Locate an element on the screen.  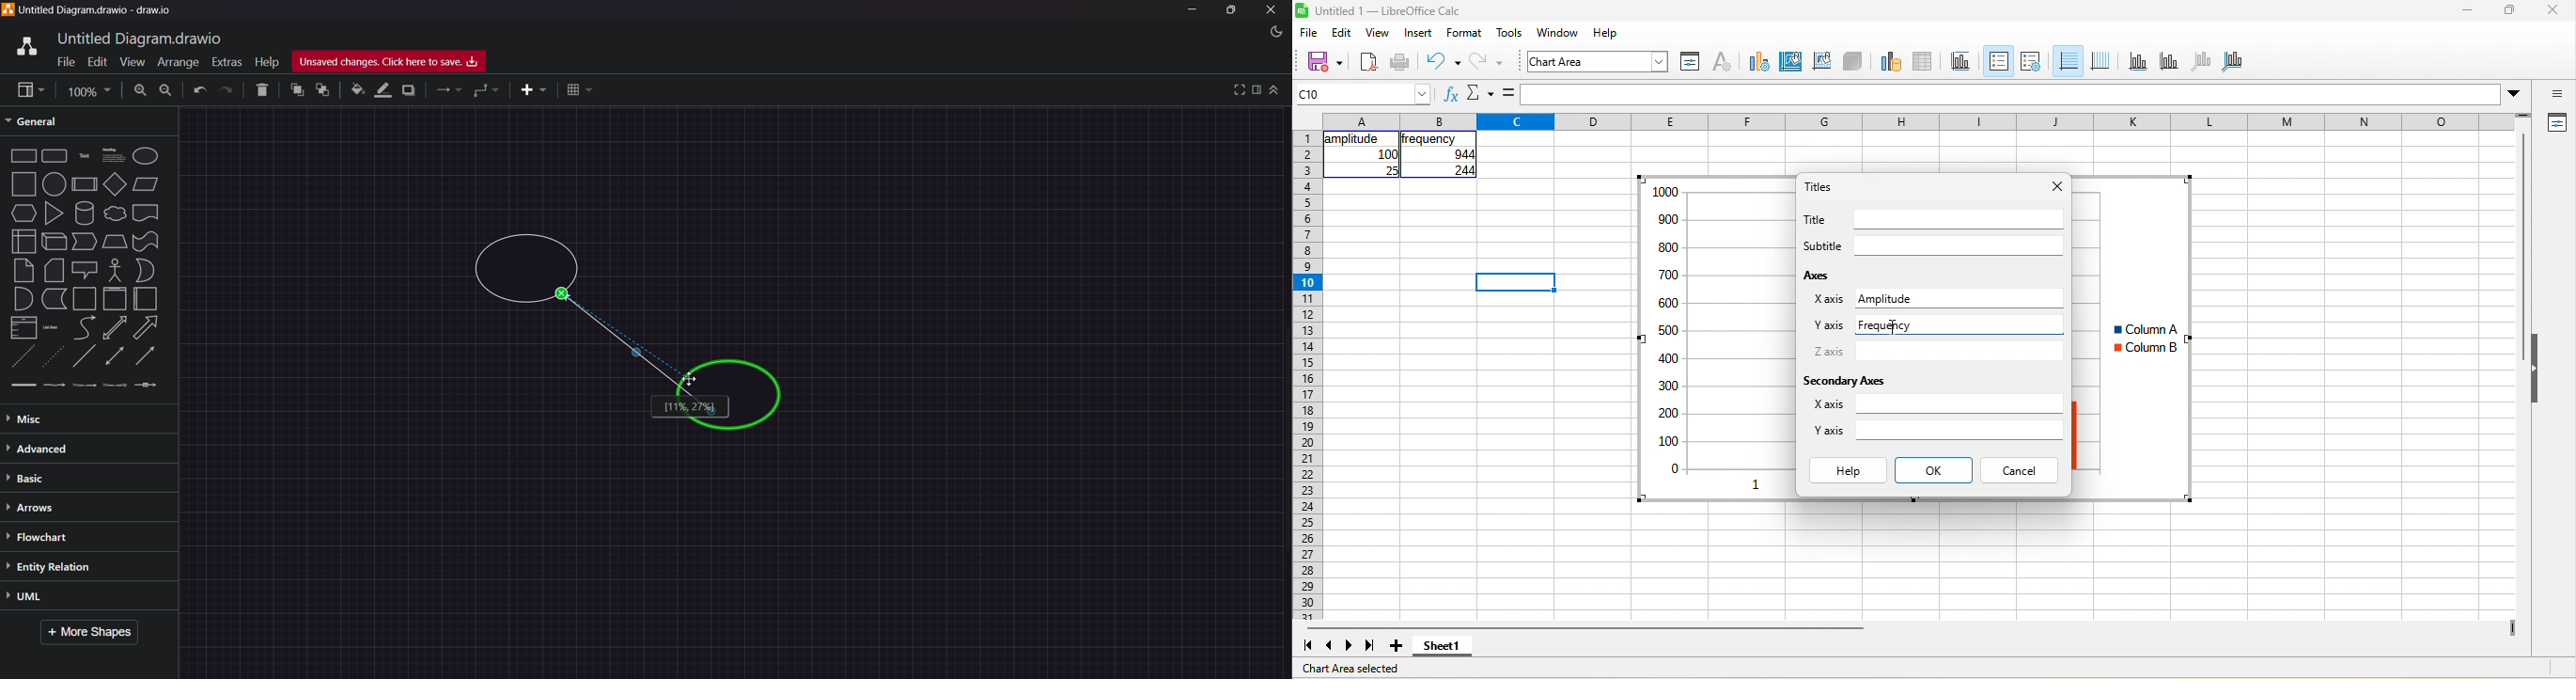
Software logo is located at coordinates (1302, 10).